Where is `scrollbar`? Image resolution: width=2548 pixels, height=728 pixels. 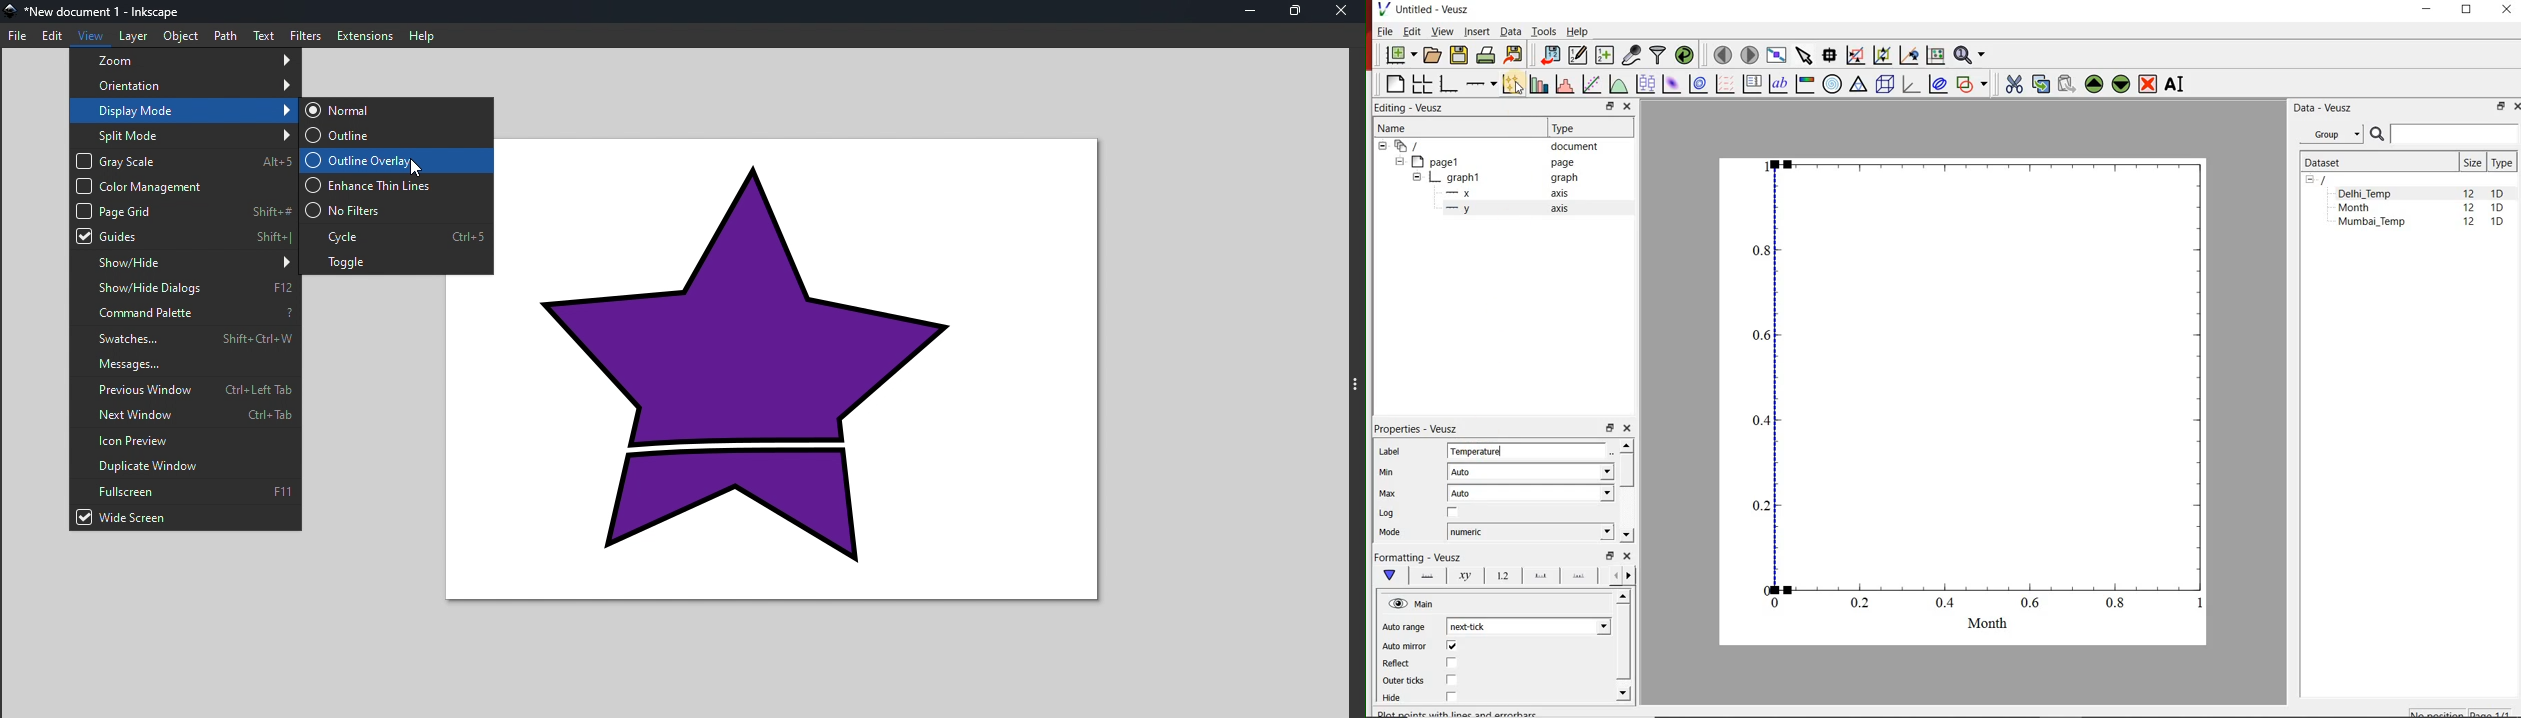 scrollbar is located at coordinates (1626, 491).